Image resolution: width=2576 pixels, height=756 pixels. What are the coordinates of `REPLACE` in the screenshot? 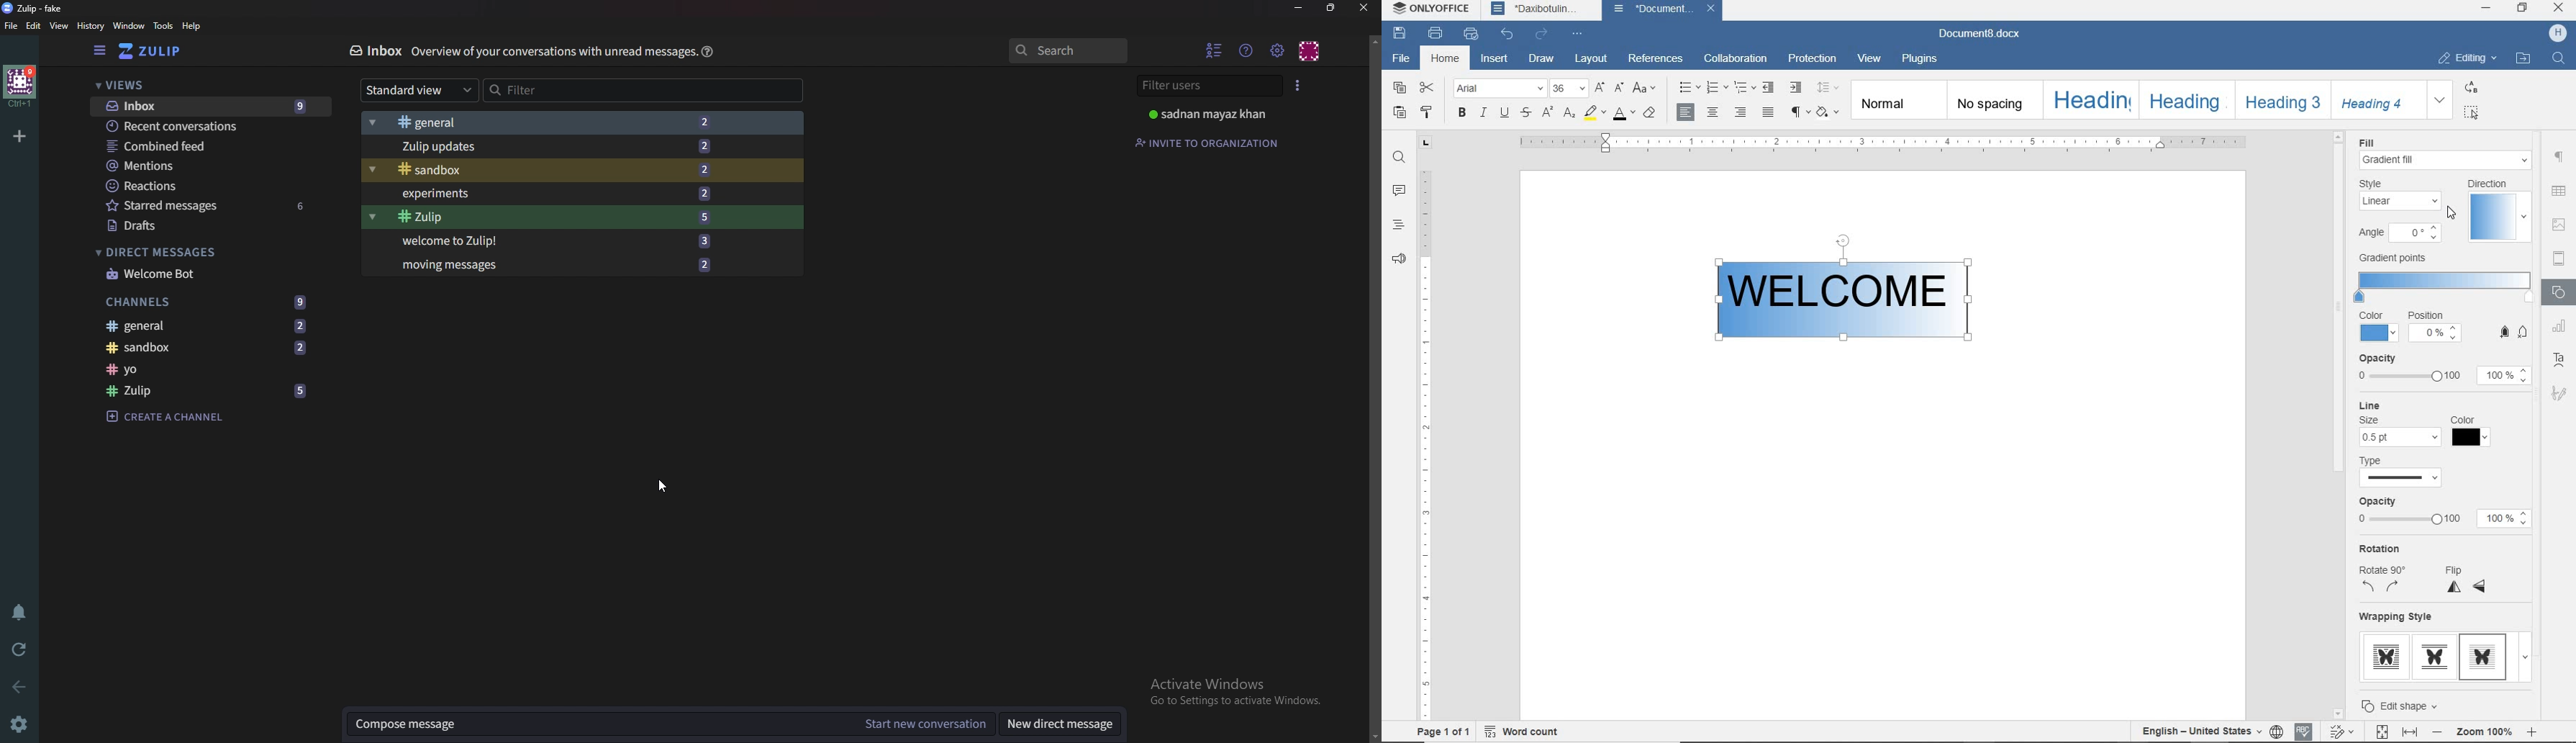 It's located at (2471, 87).